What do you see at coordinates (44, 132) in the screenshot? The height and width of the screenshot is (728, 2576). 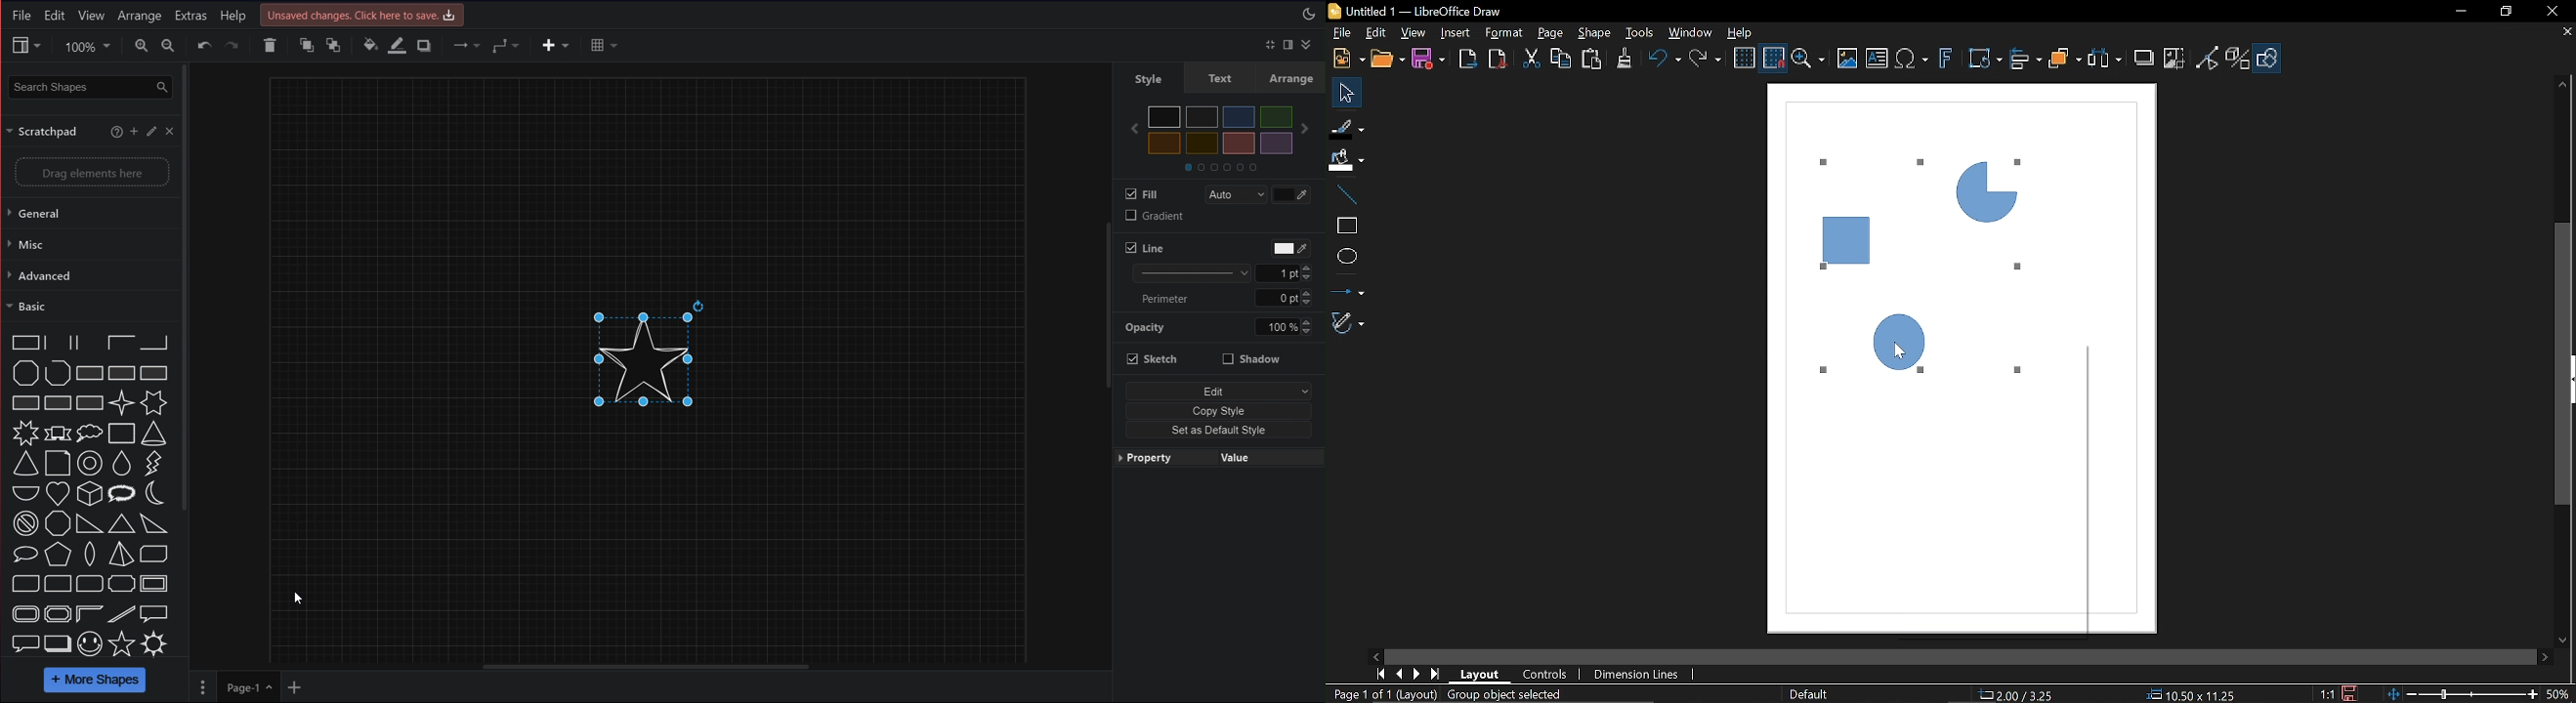 I see `Scratchpad` at bounding box center [44, 132].